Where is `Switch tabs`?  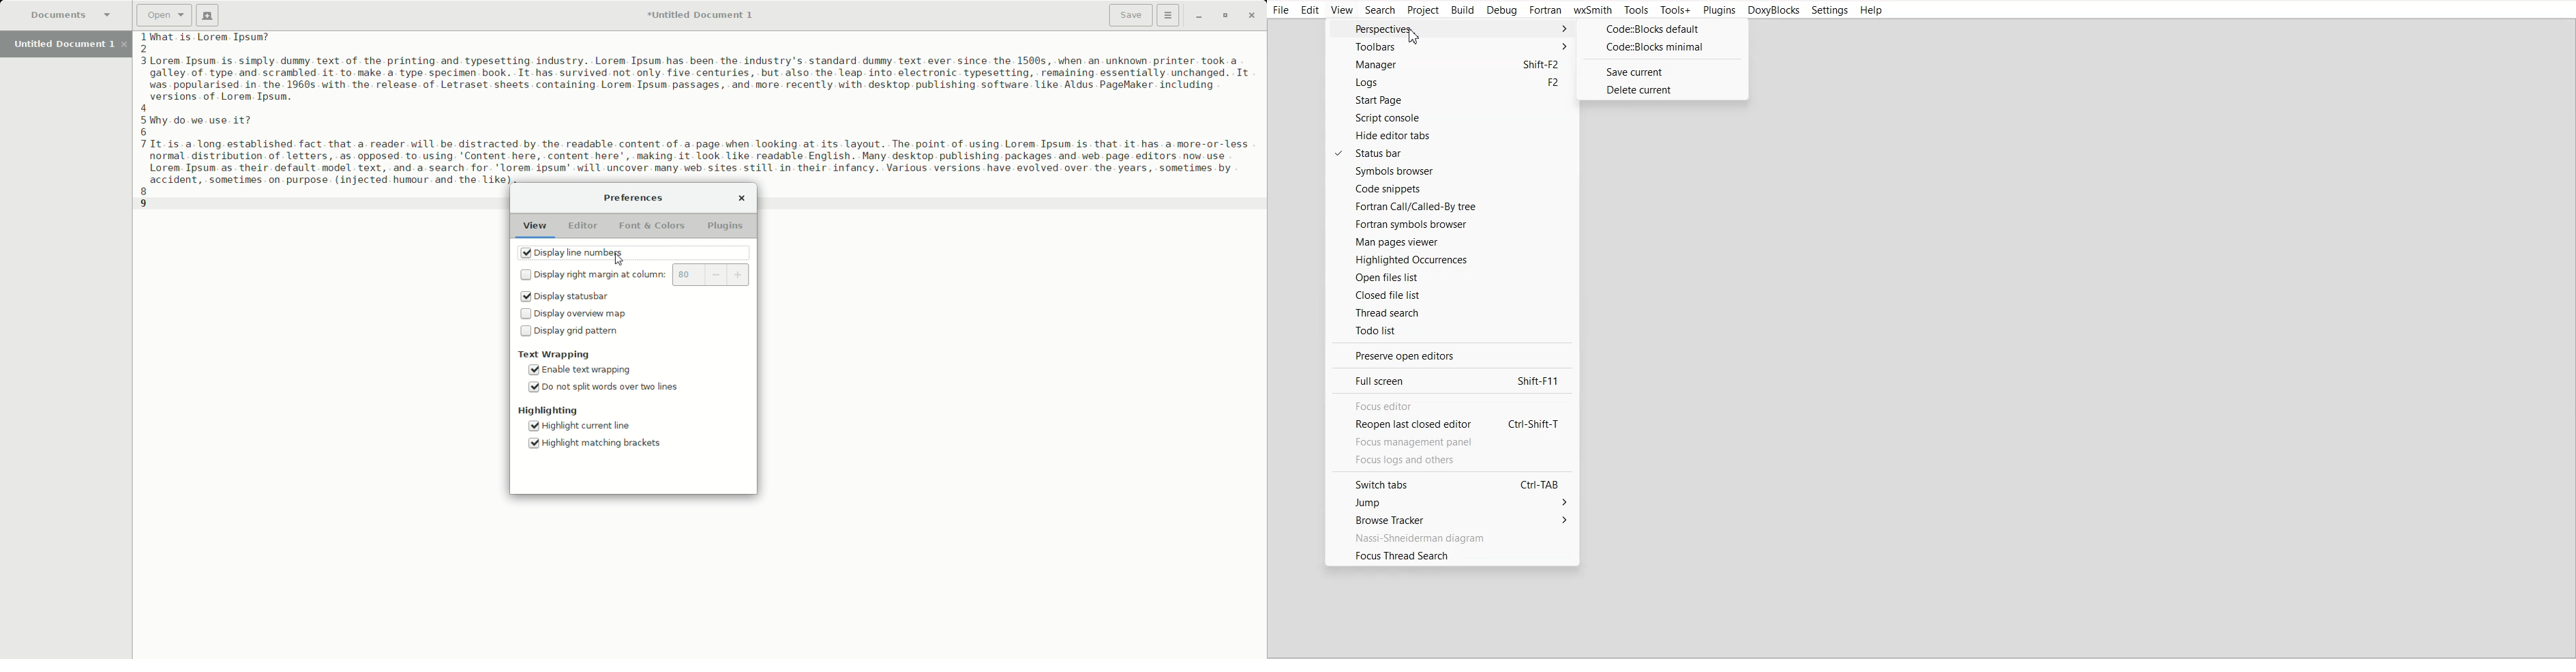 Switch tabs is located at coordinates (1449, 483).